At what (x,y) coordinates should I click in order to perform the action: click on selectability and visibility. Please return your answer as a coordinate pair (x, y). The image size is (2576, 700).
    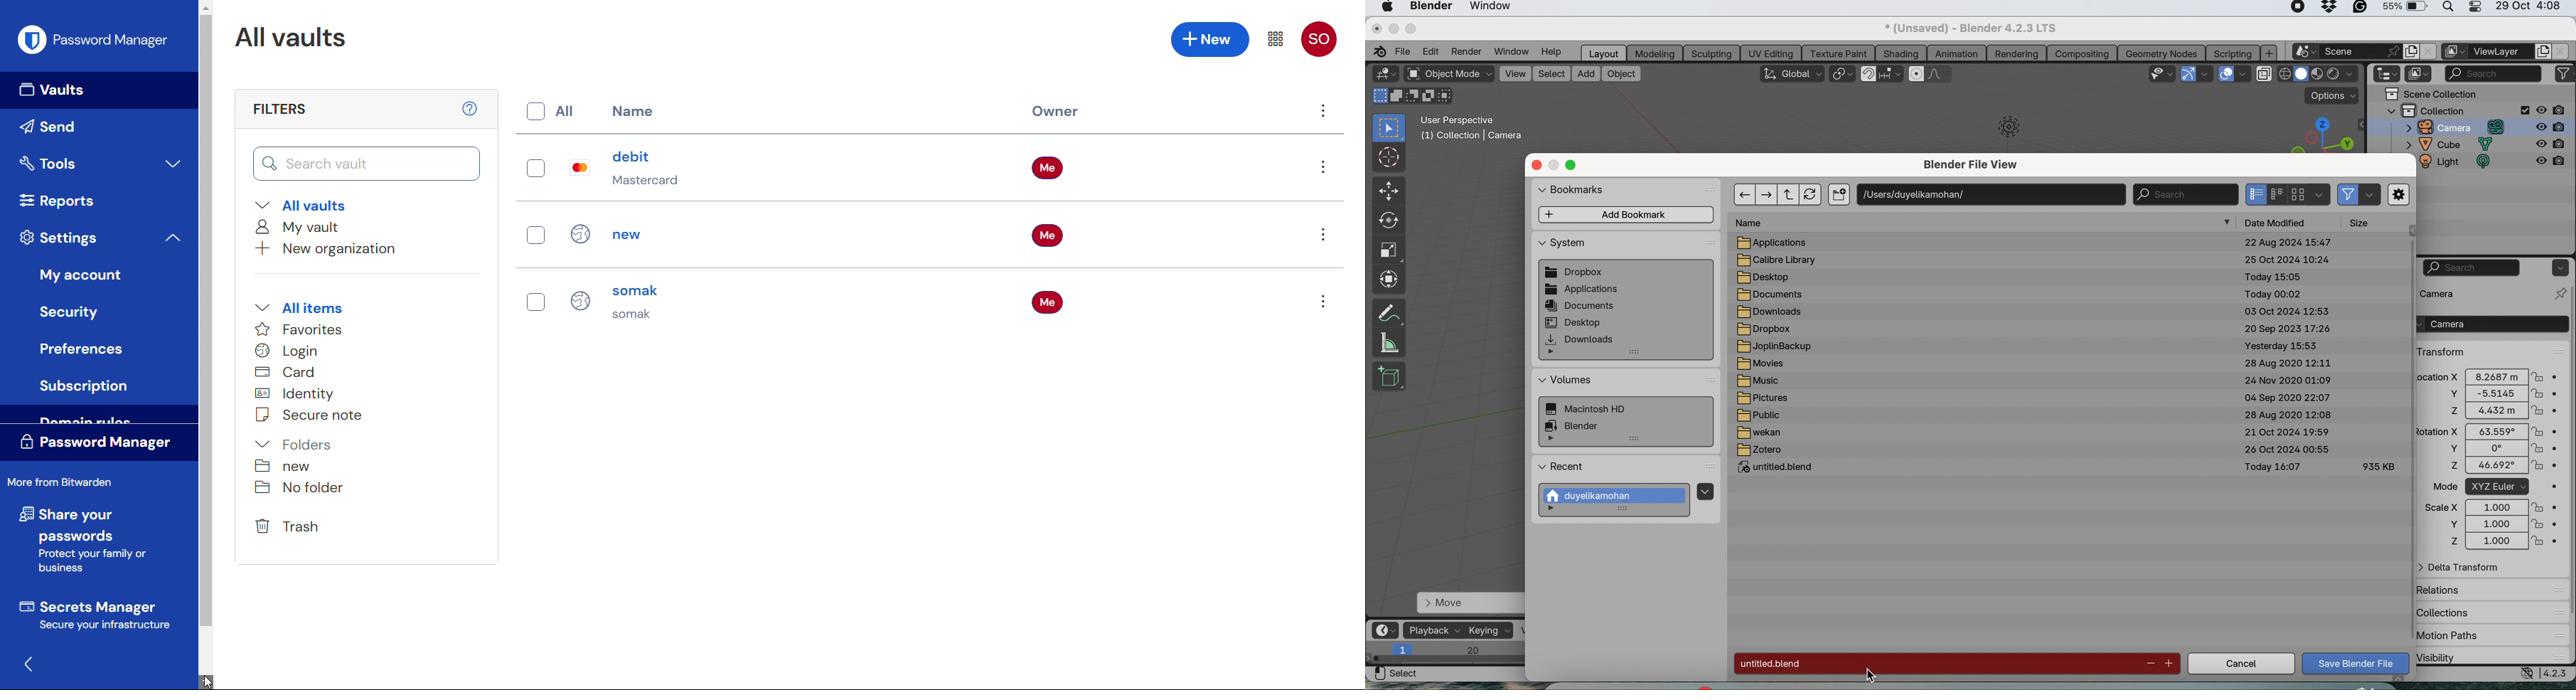
    Looking at the image, I should click on (2163, 72).